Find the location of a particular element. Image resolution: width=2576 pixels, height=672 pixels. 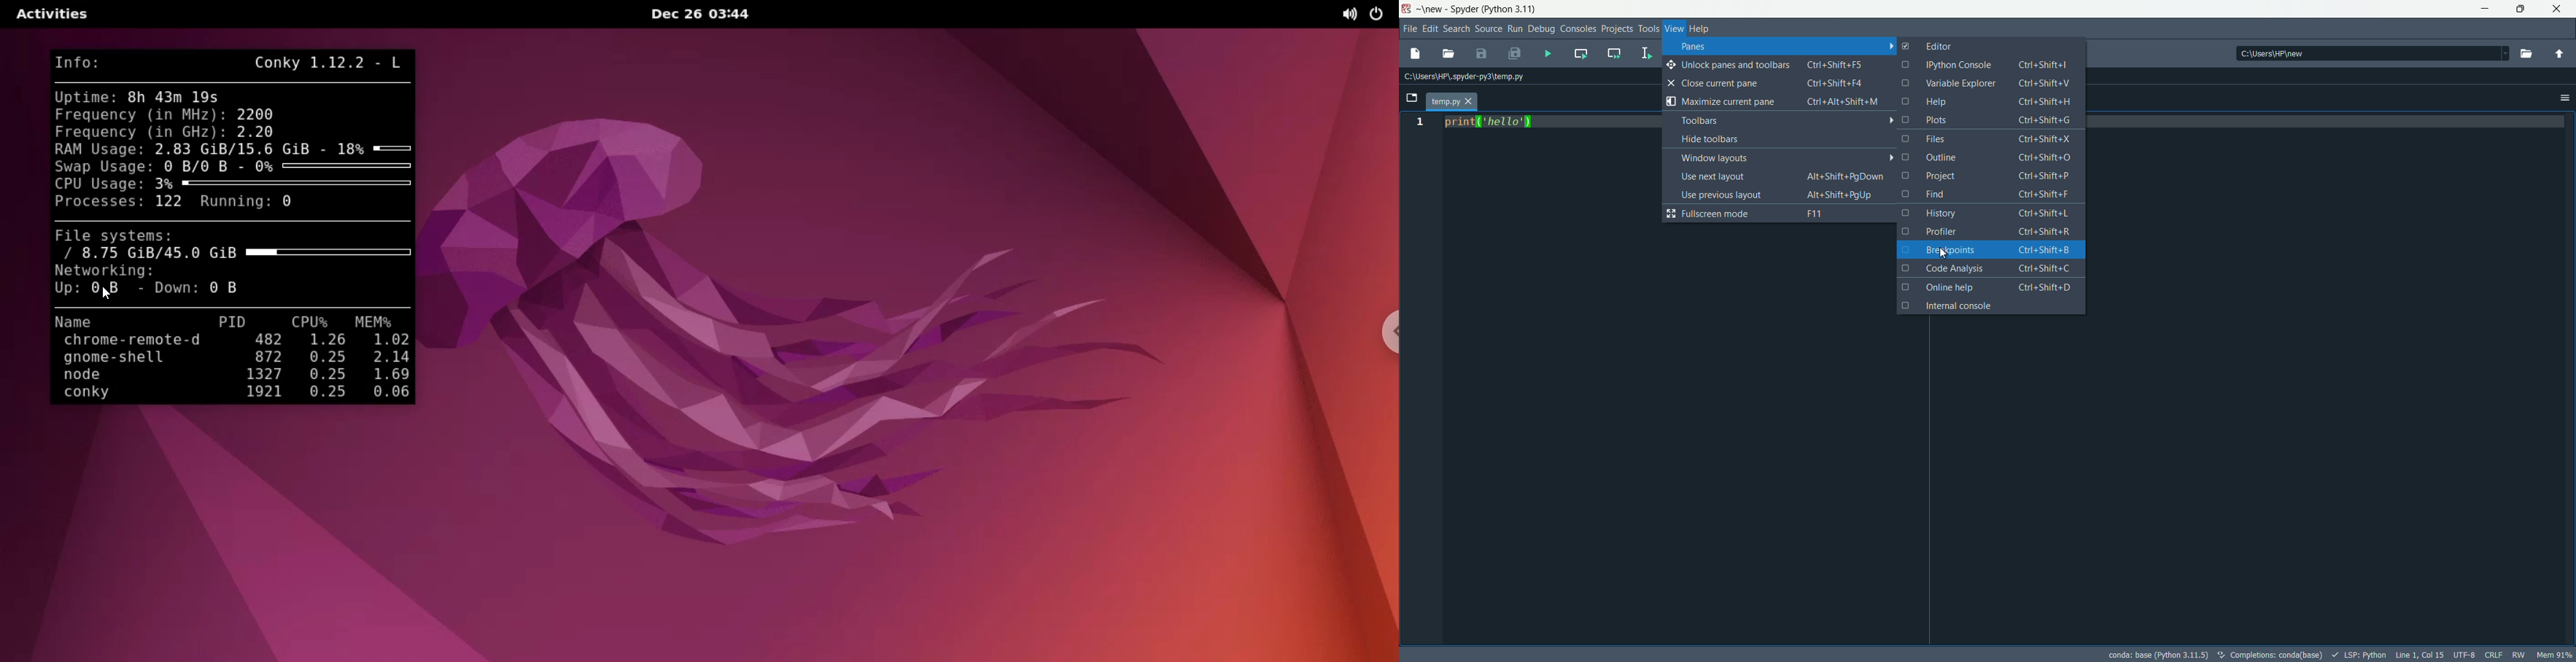

file menu is located at coordinates (1409, 29).